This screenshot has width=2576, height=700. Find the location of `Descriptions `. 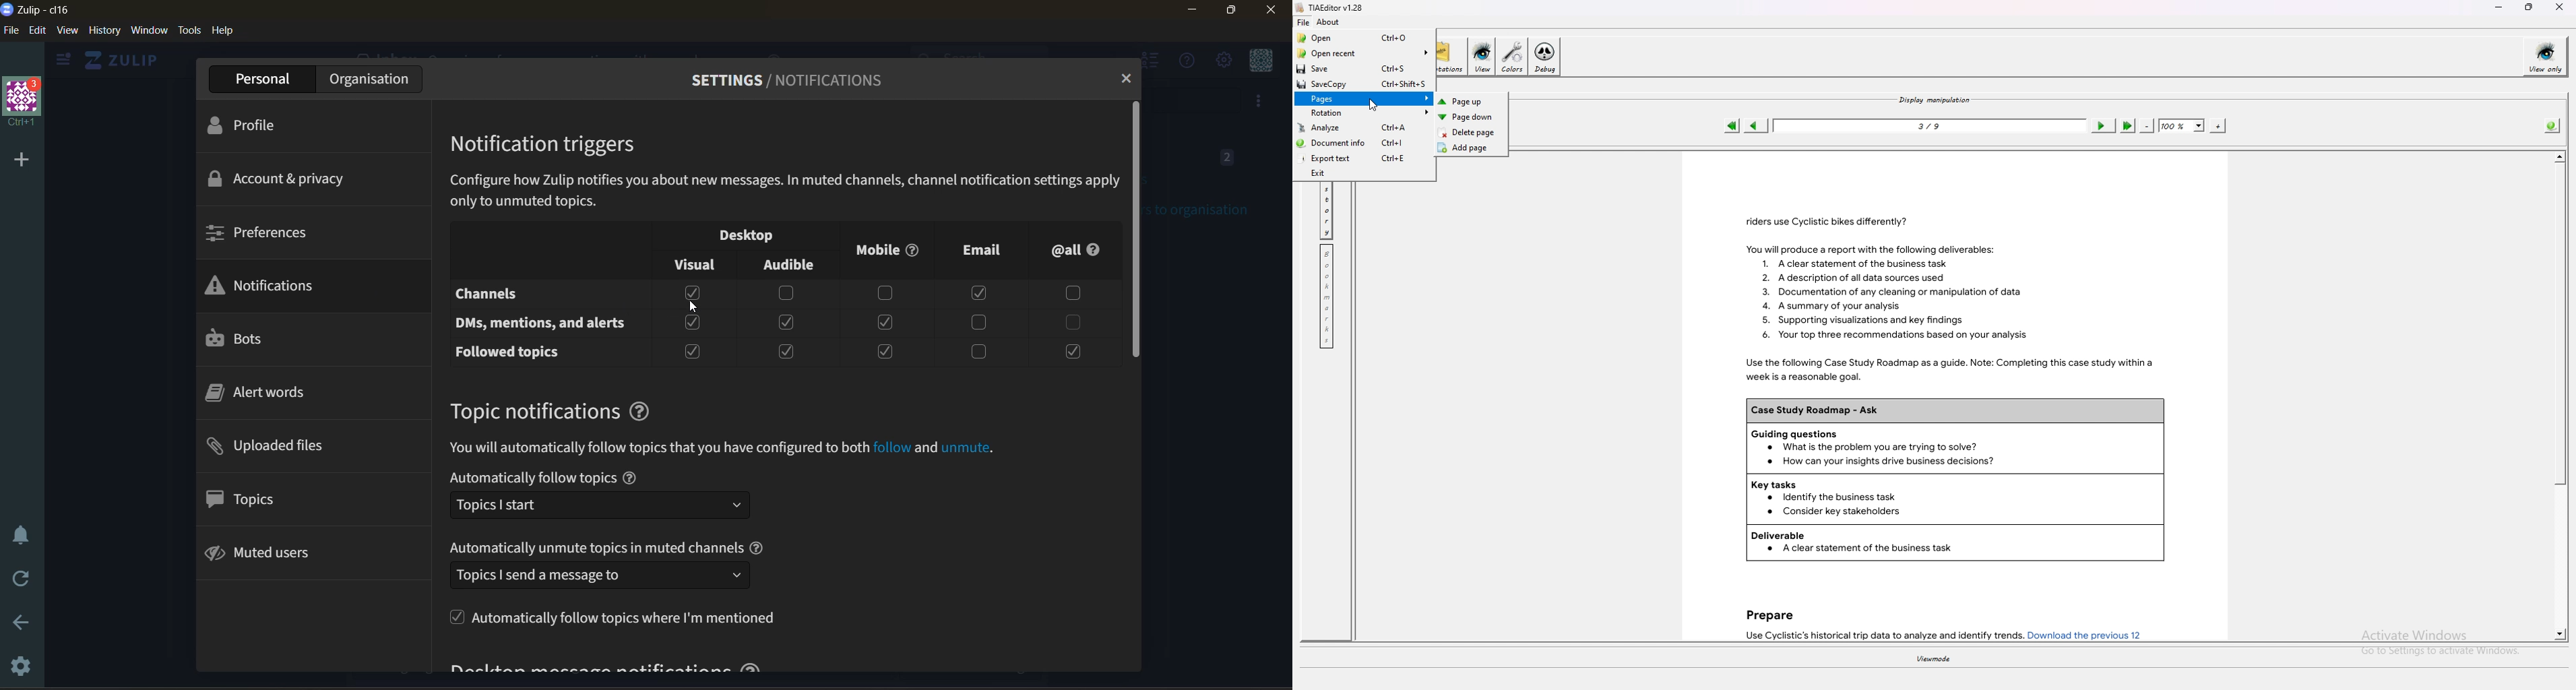

Descriptions  is located at coordinates (784, 191).